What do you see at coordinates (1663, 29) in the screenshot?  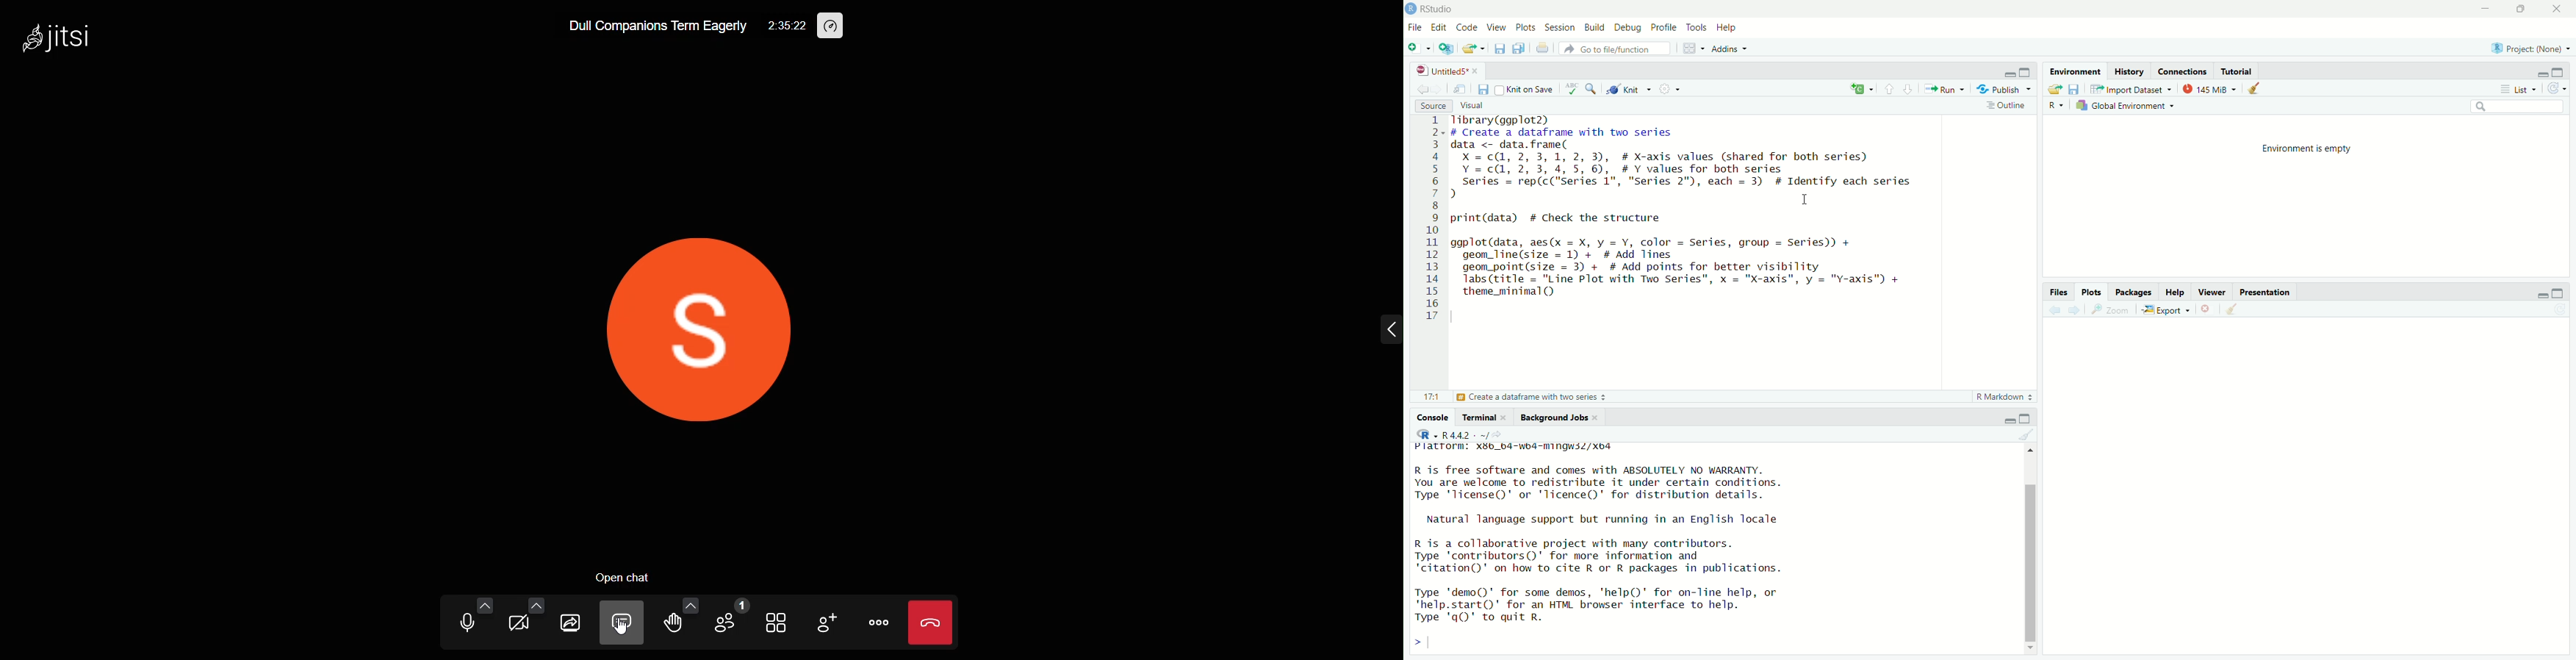 I see `Profile` at bounding box center [1663, 29].